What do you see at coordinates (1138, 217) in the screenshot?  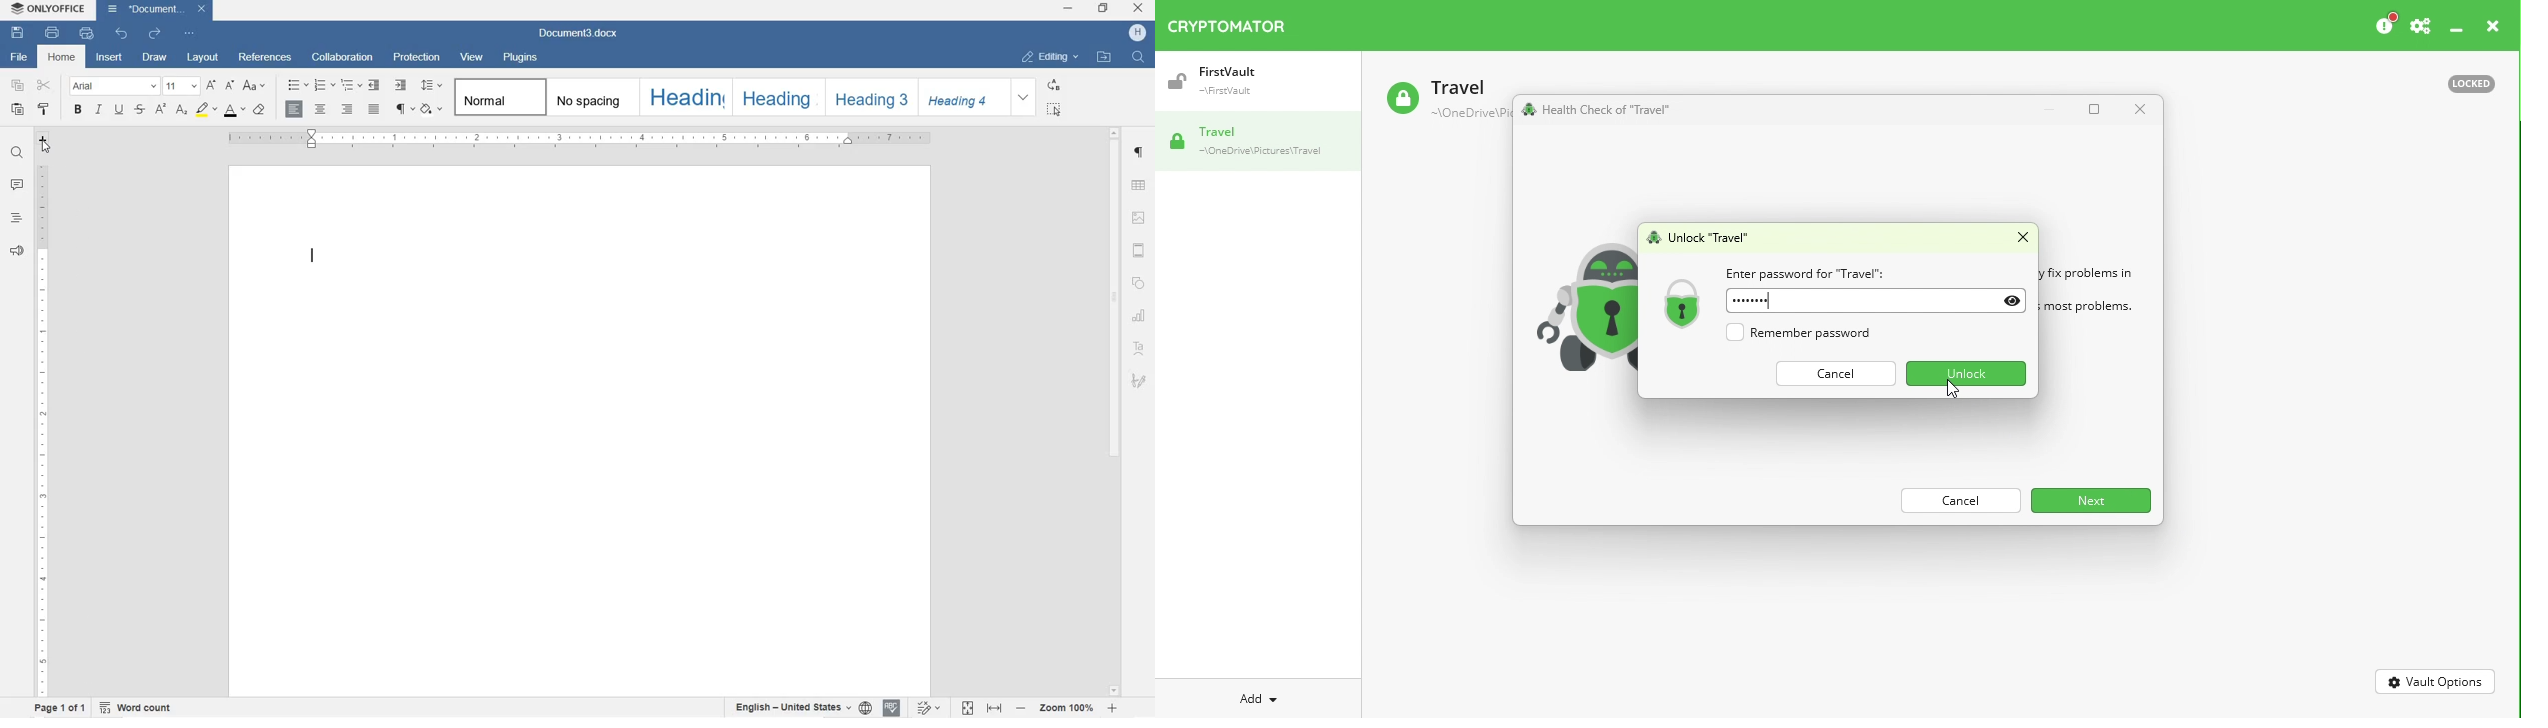 I see `IMAGE` at bounding box center [1138, 217].